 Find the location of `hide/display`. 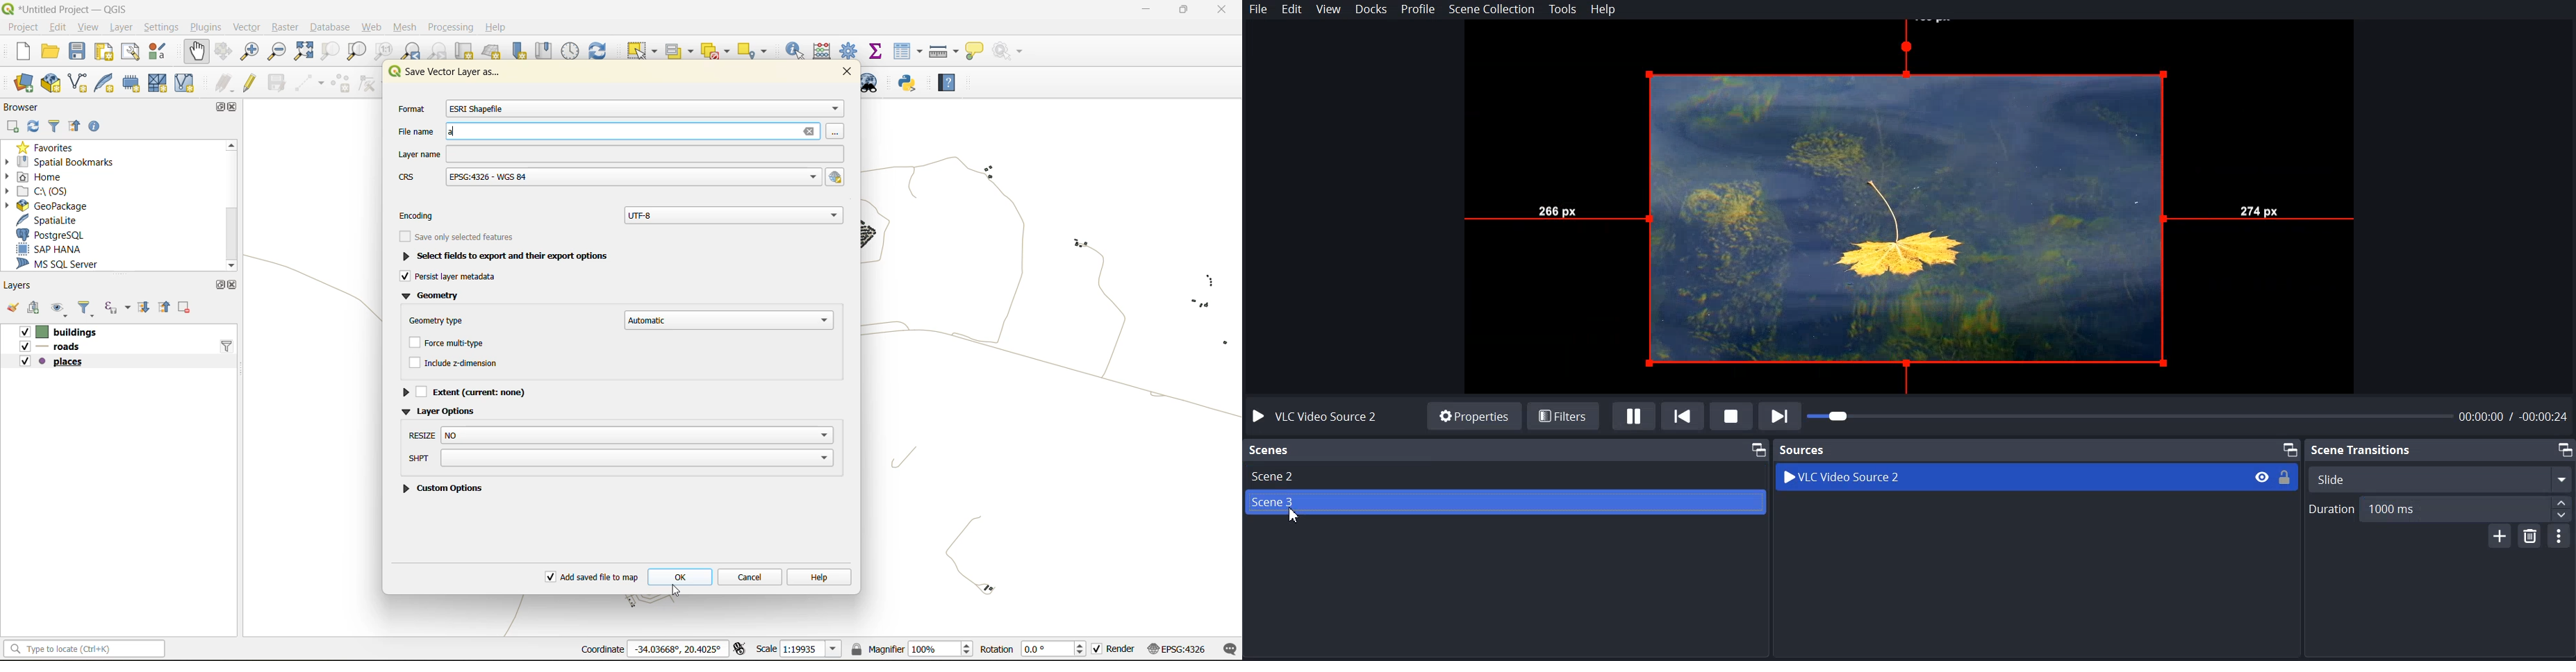

hide/display is located at coordinates (2262, 477).